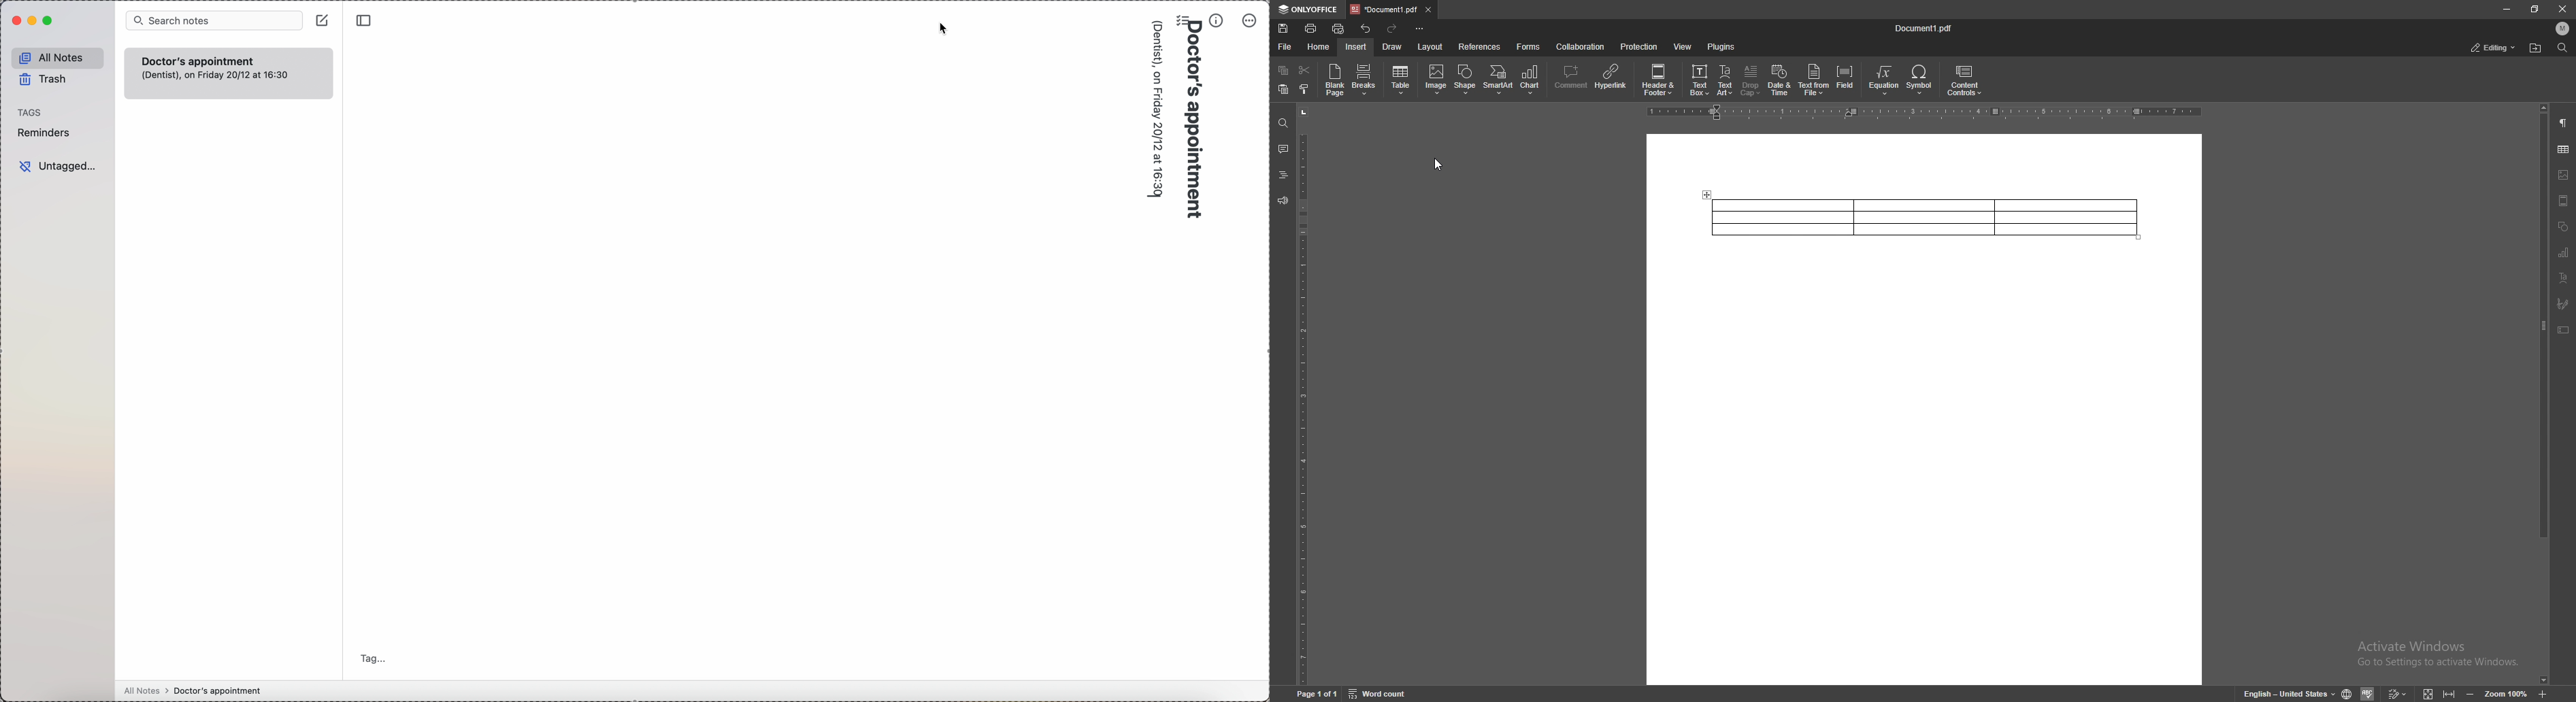  What do you see at coordinates (1285, 29) in the screenshot?
I see `save` at bounding box center [1285, 29].